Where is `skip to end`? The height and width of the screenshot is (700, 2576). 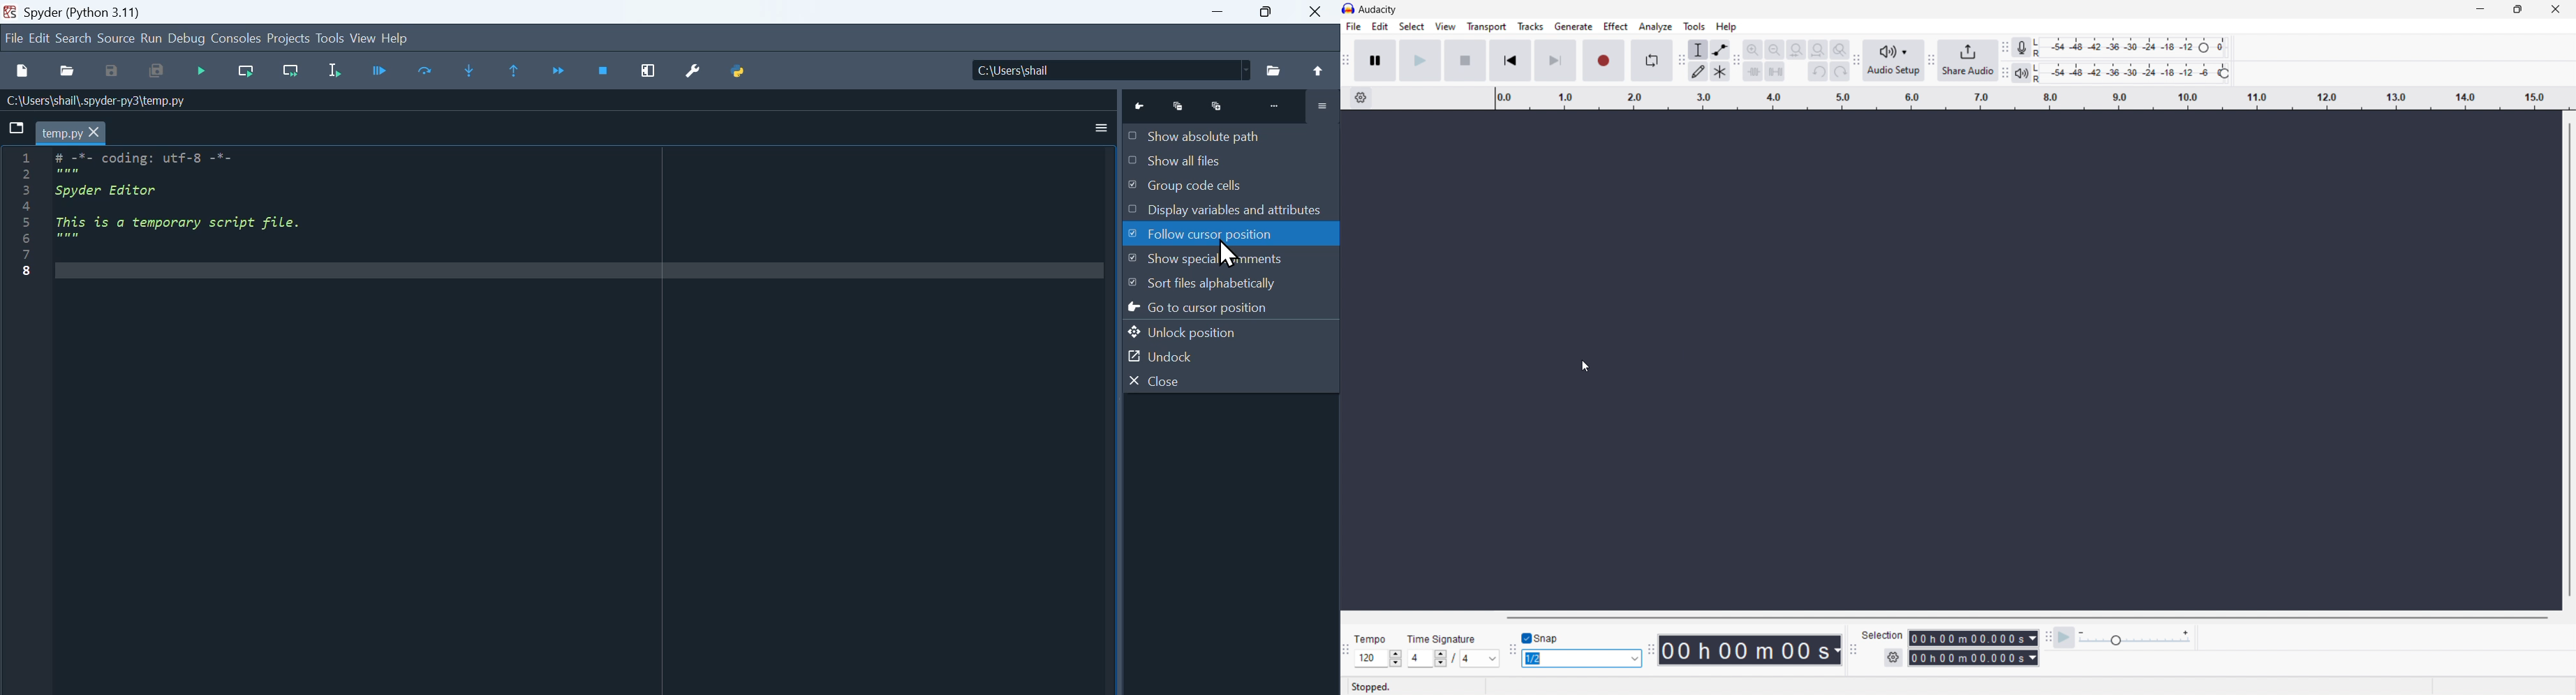 skip to end is located at coordinates (1555, 61).